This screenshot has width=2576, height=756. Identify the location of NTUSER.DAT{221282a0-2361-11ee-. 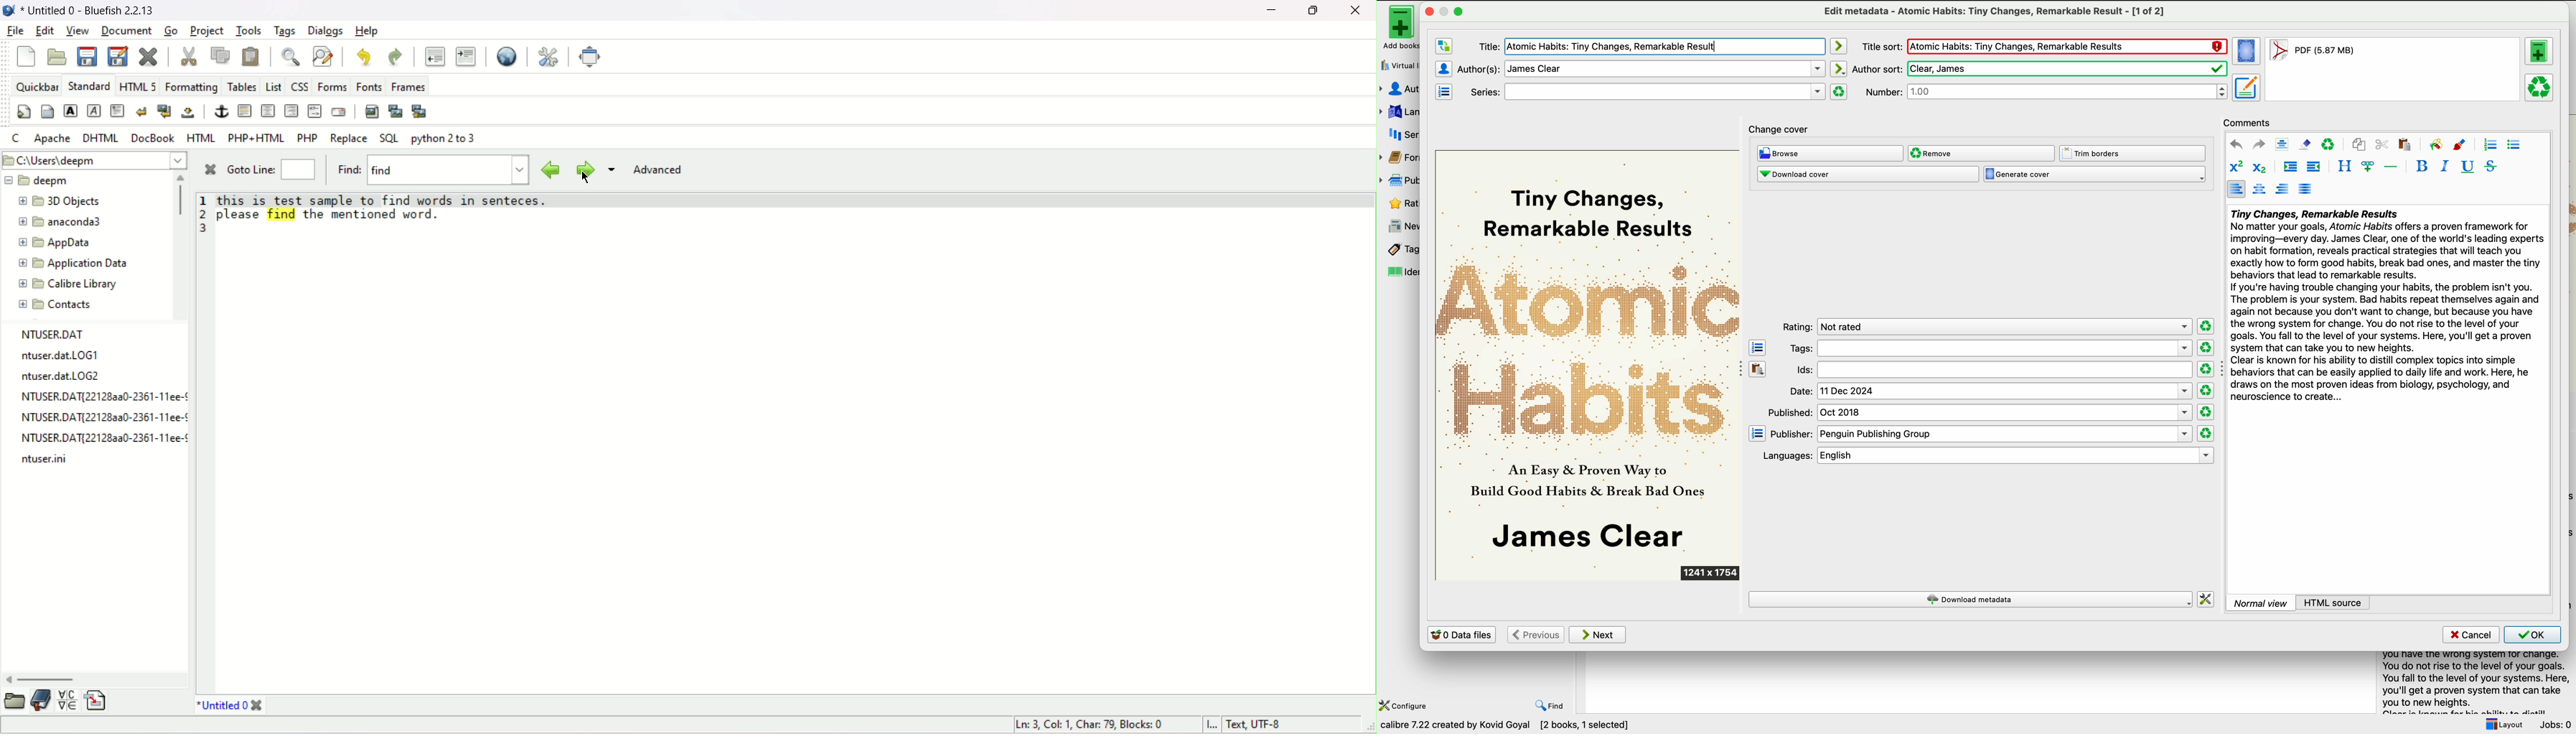
(99, 438).